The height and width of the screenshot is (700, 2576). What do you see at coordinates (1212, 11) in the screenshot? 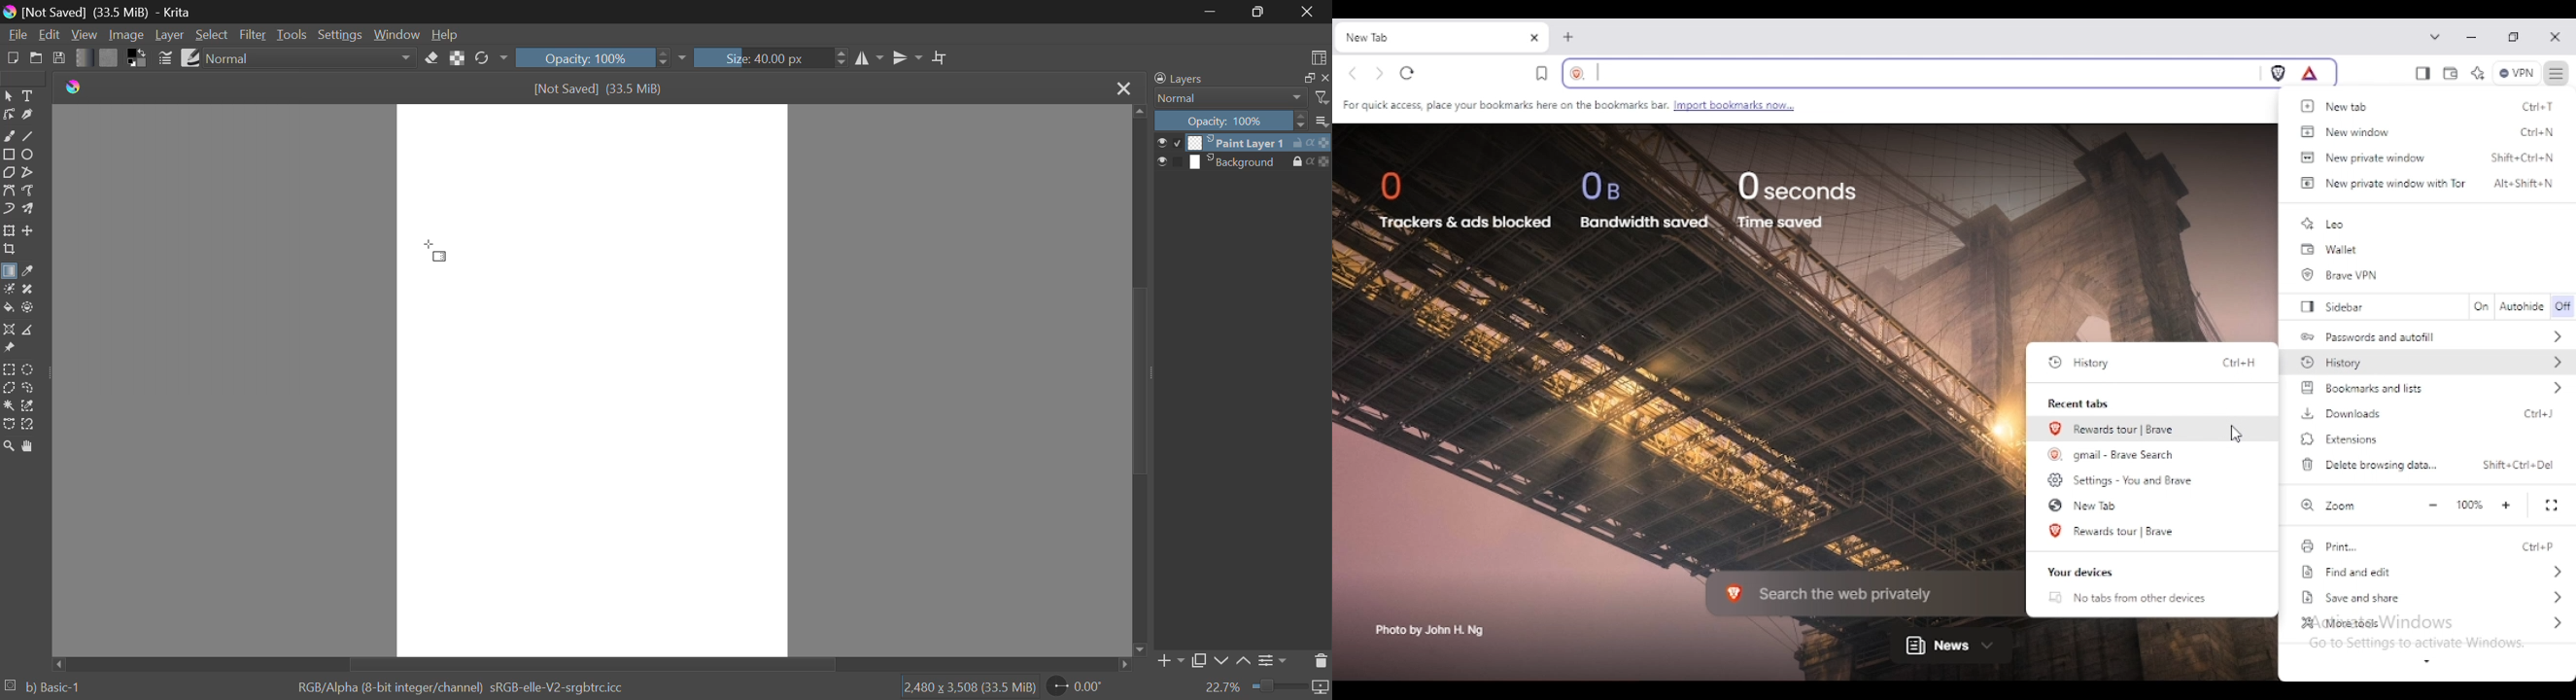
I see `Restore Down` at bounding box center [1212, 11].